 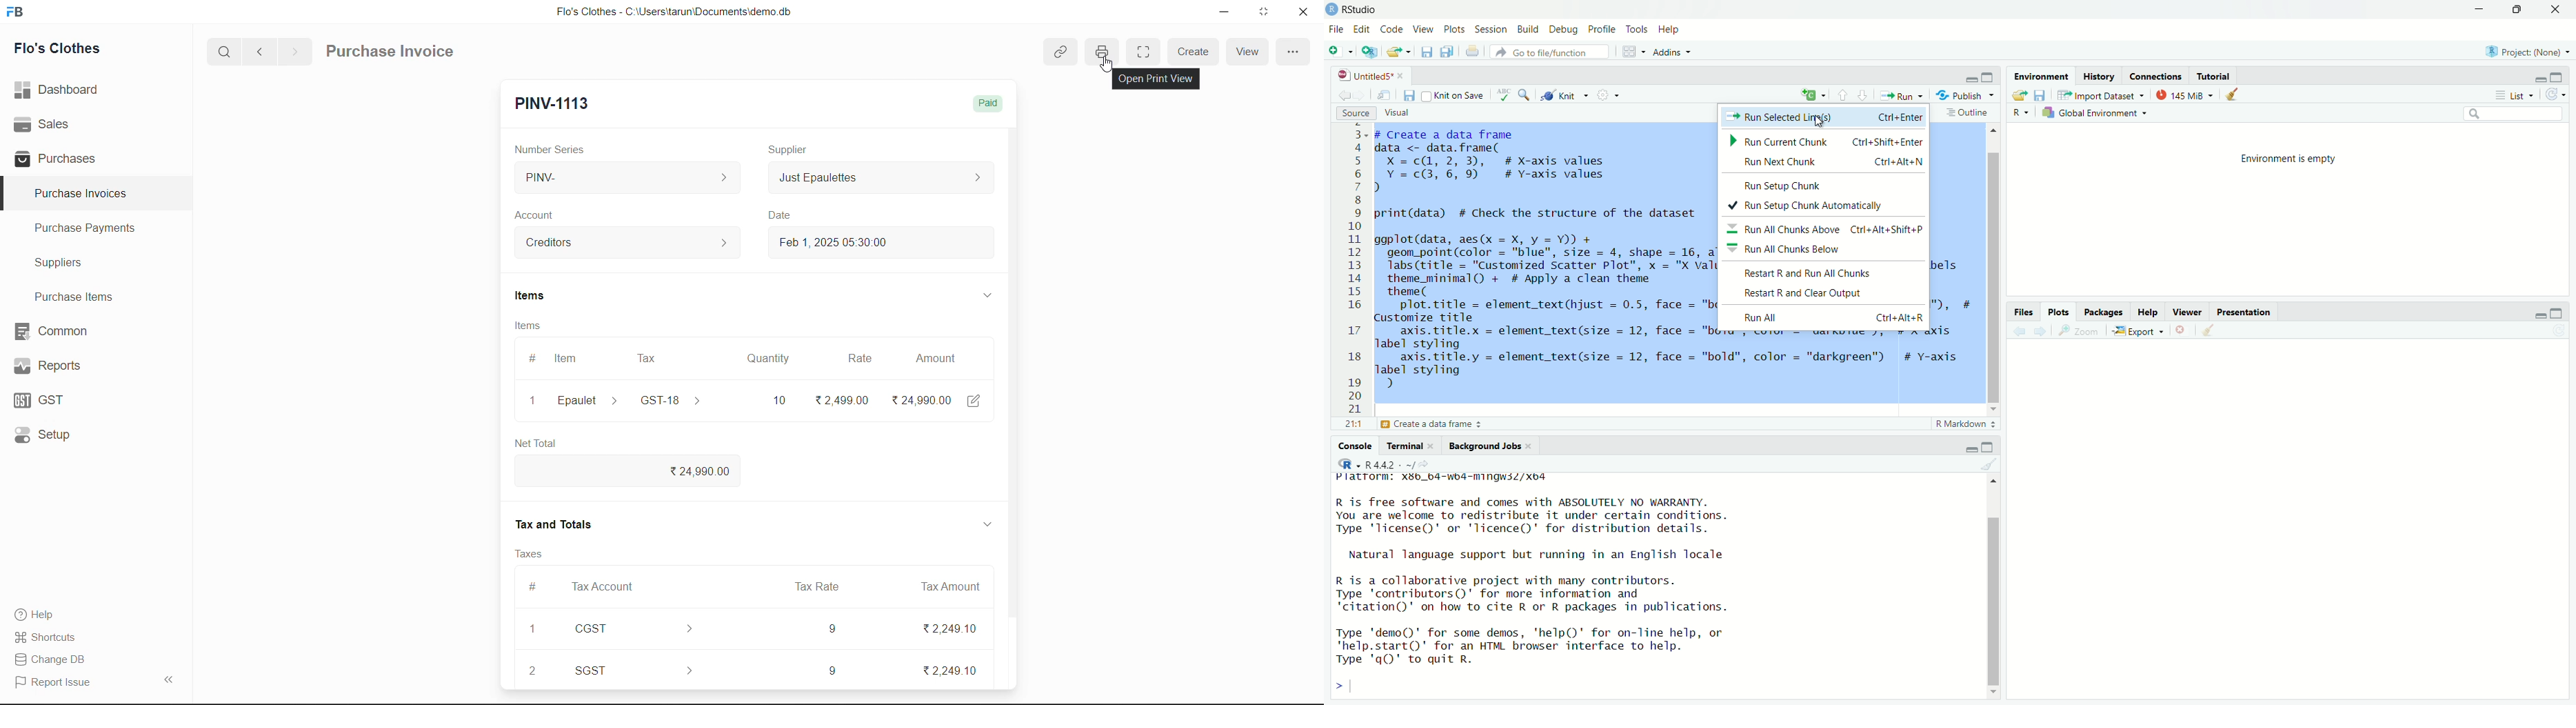 I want to click on Tutorial, so click(x=2215, y=78).